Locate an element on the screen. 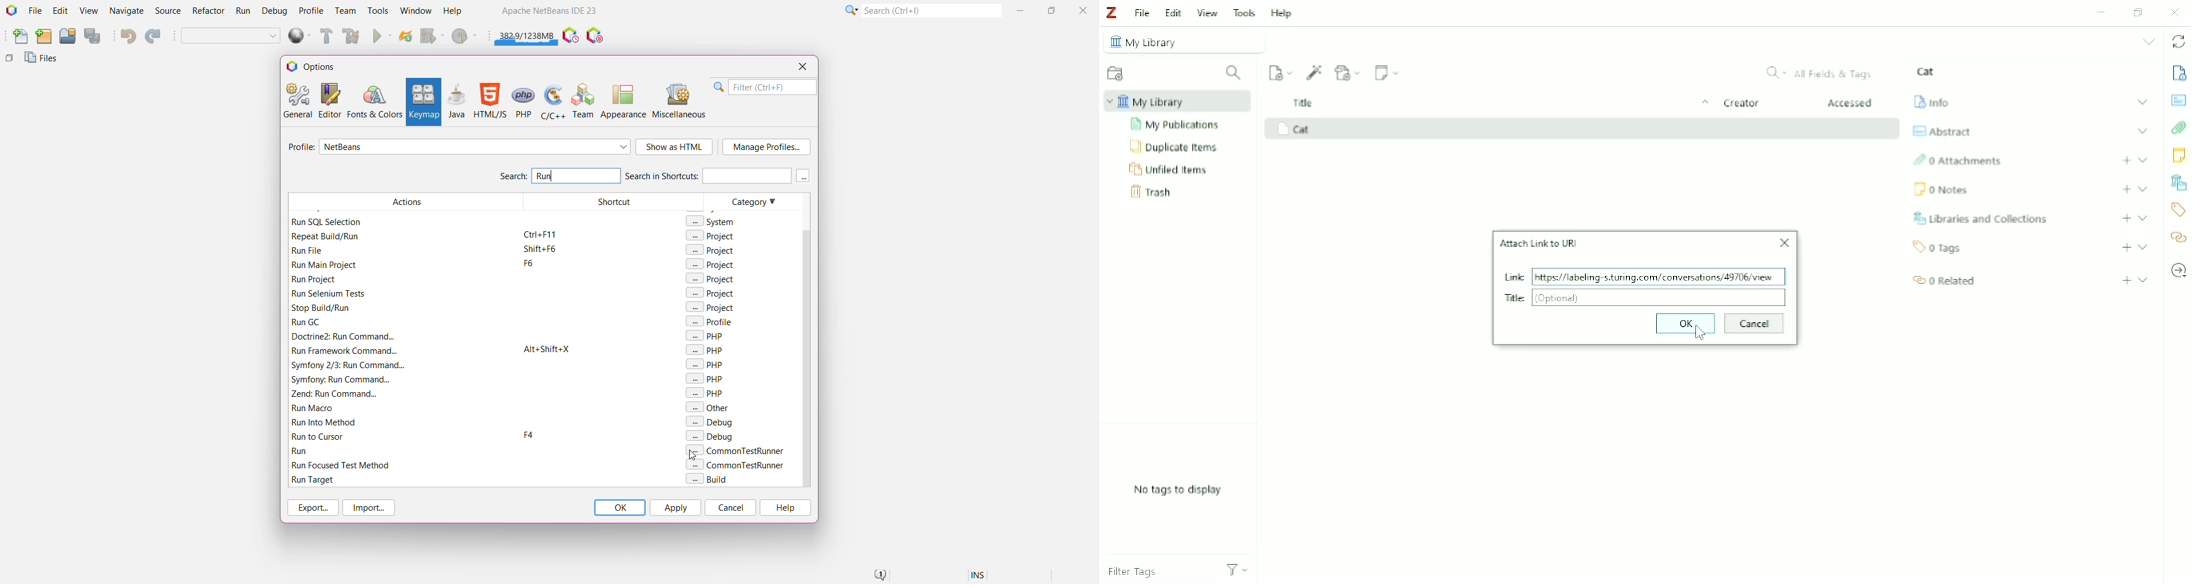 This screenshot has width=2212, height=588. Link added is located at coordinates (1511, 275).